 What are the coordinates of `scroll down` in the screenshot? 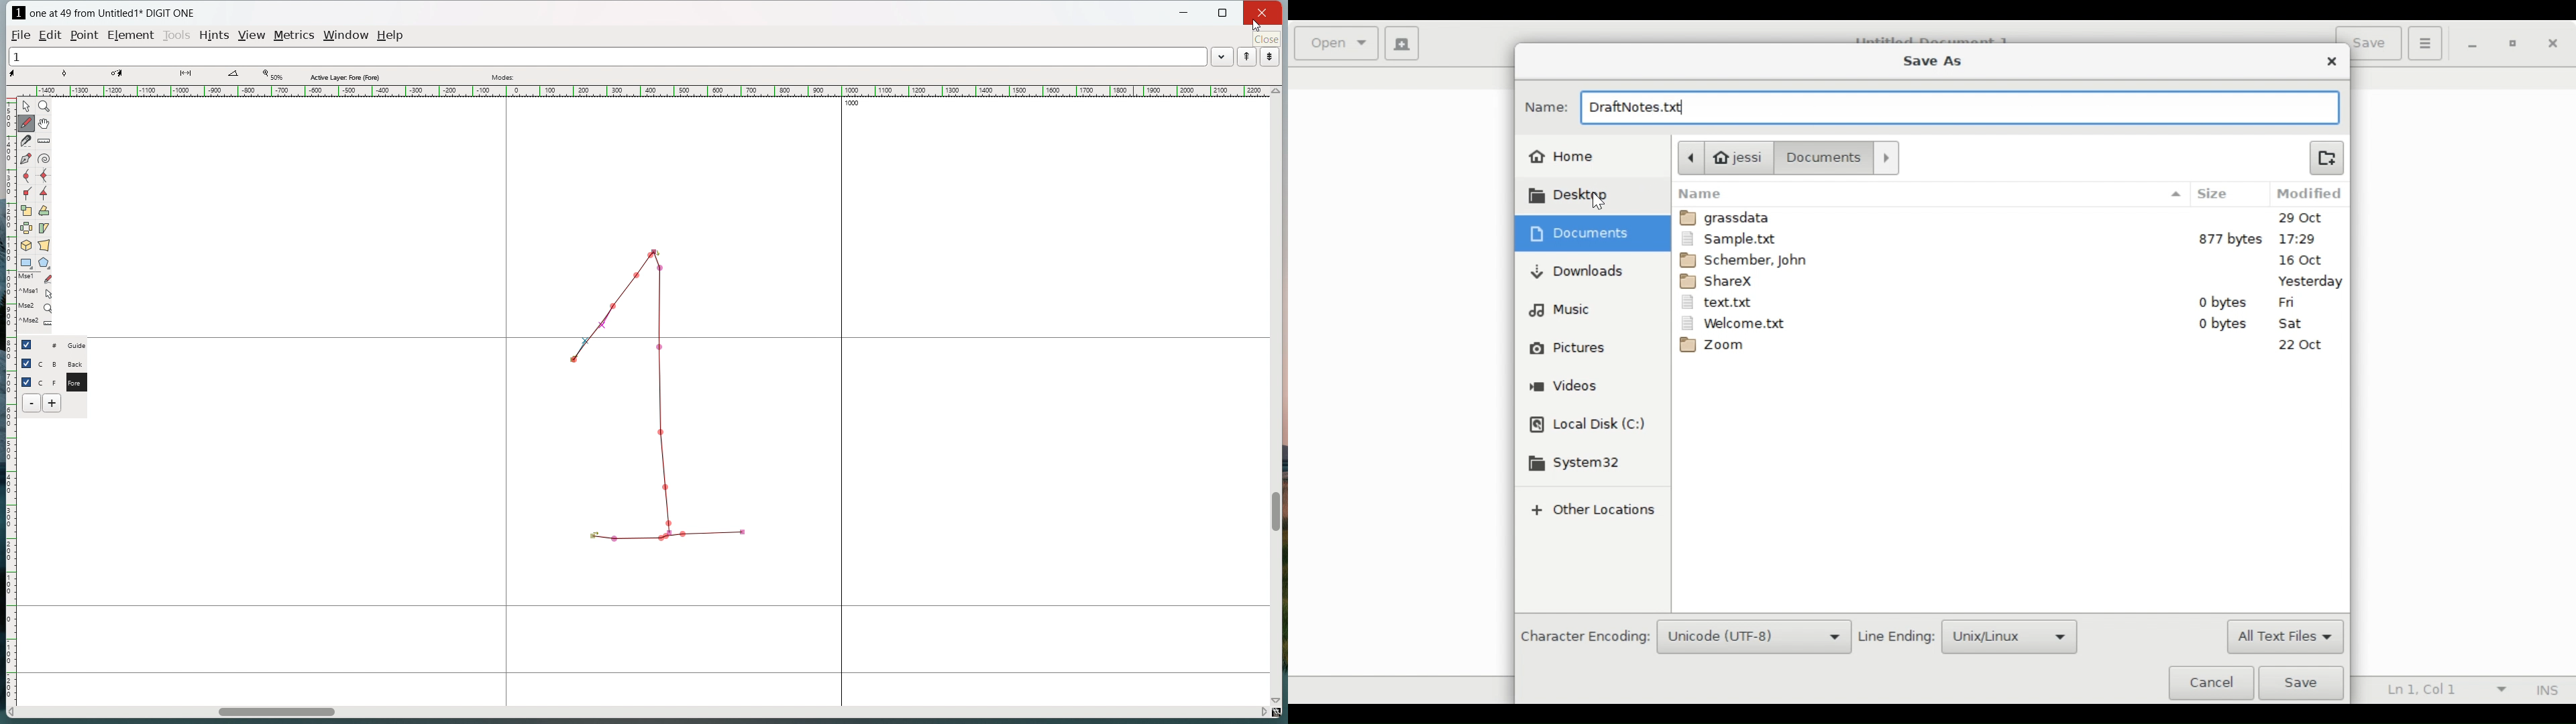 It's located at (1279, 698).